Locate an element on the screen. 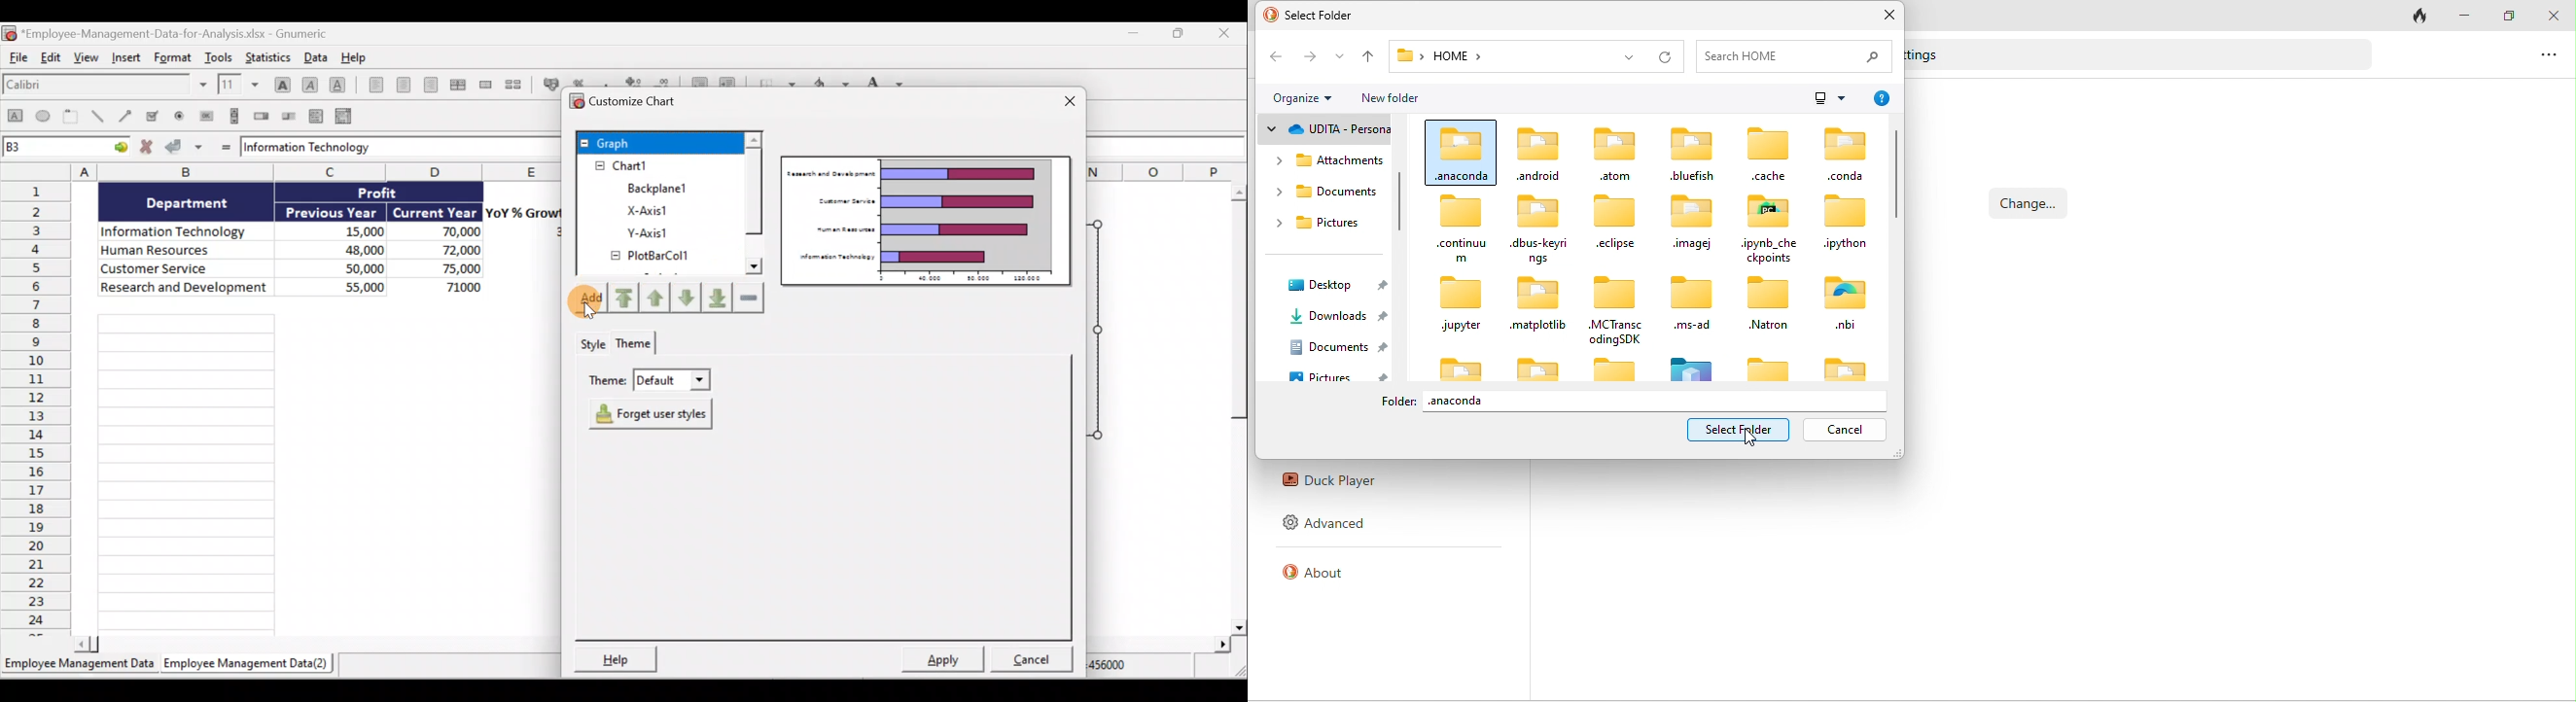  Align right is located at coordinates (434, 88).